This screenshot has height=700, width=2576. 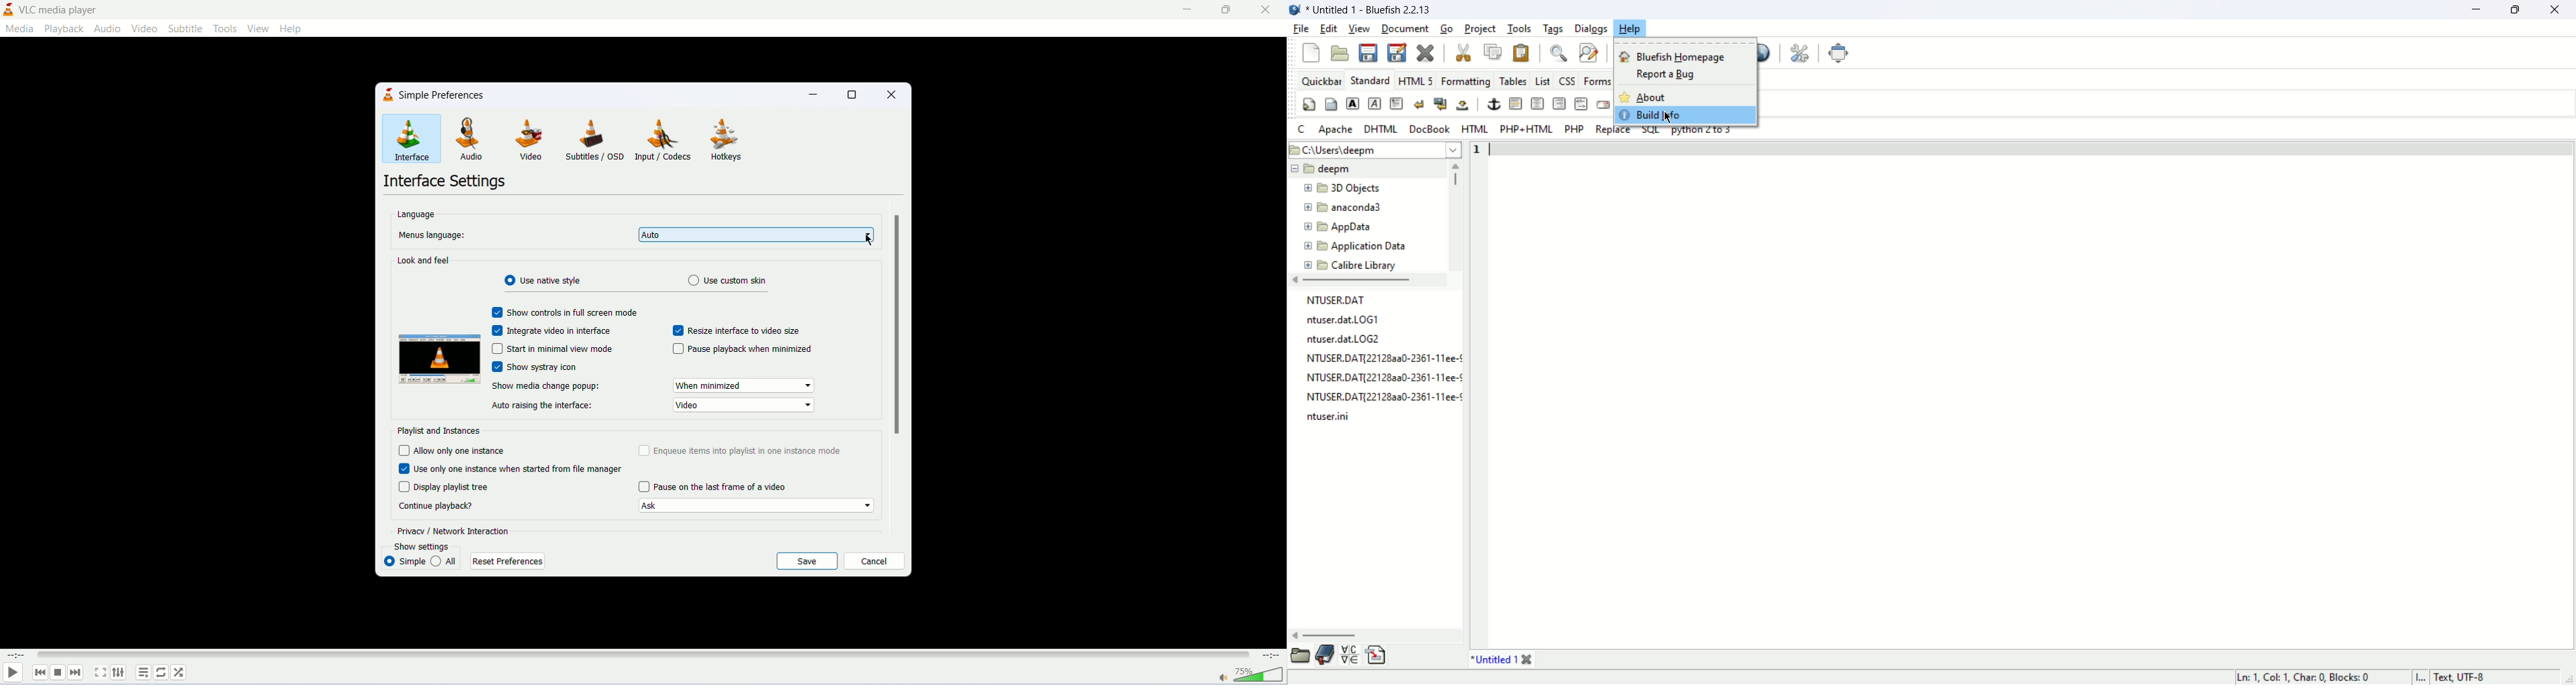 I want to click on folder name, so click(x=1360, y=246).